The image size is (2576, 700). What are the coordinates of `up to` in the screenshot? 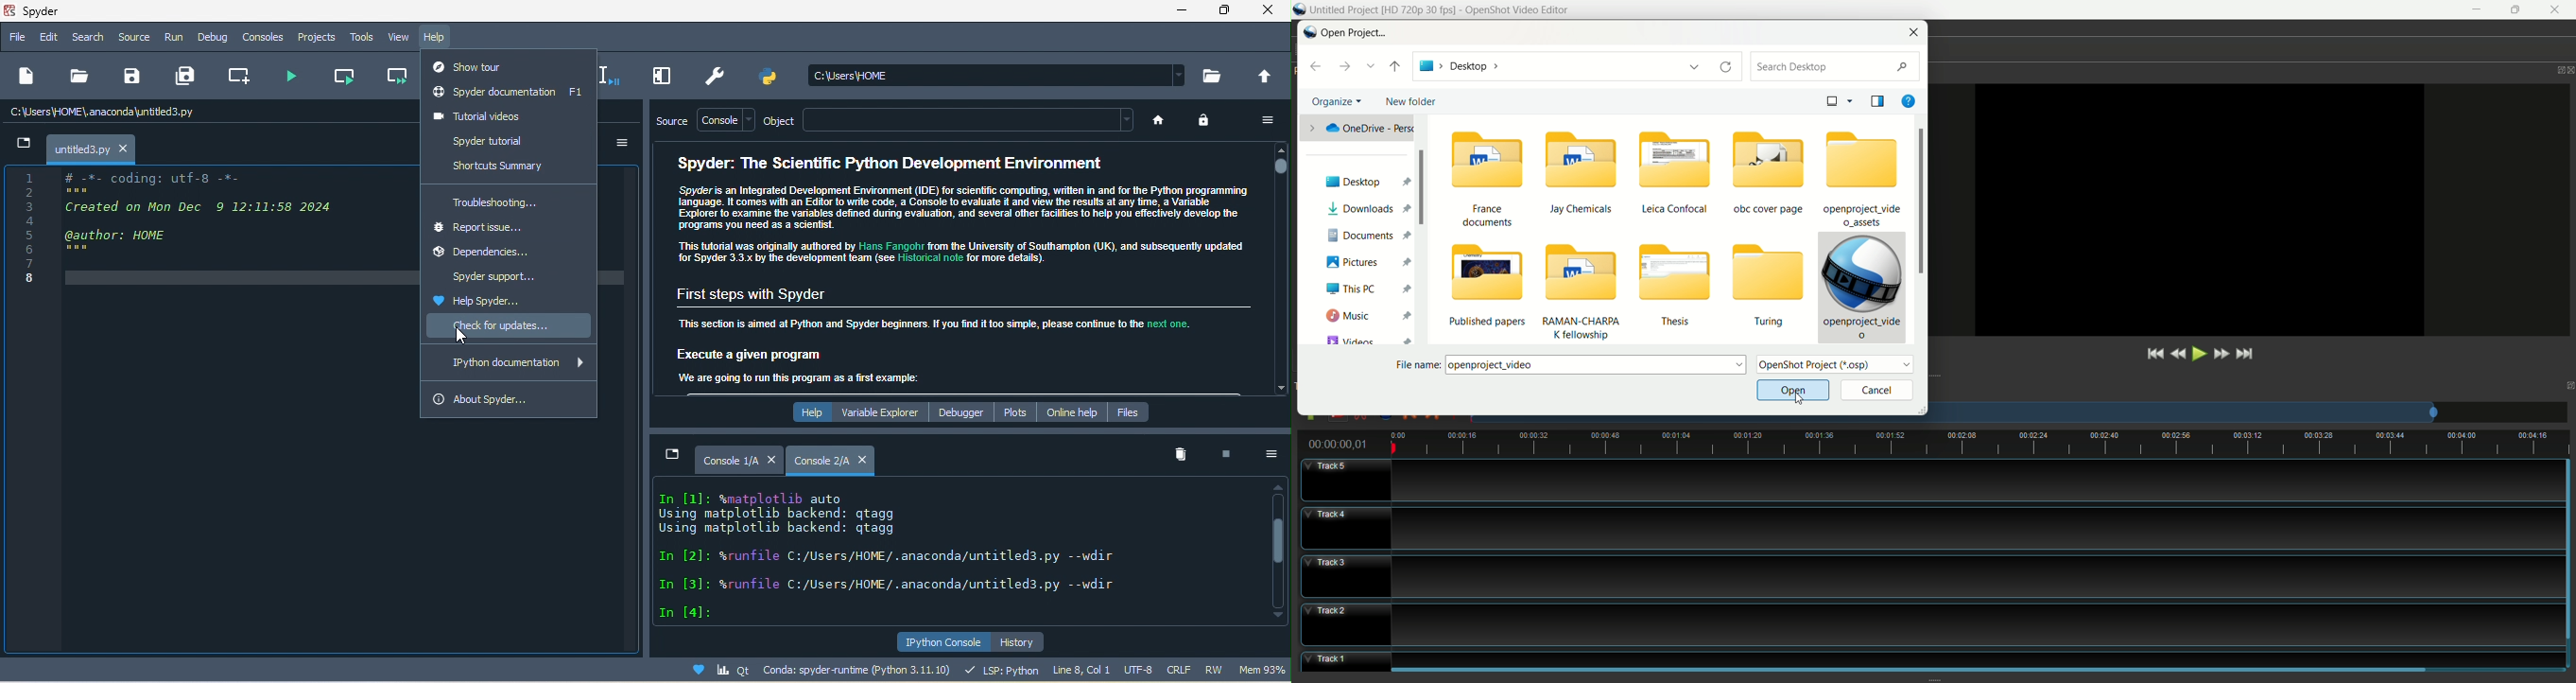 It's located at (1394, 66).